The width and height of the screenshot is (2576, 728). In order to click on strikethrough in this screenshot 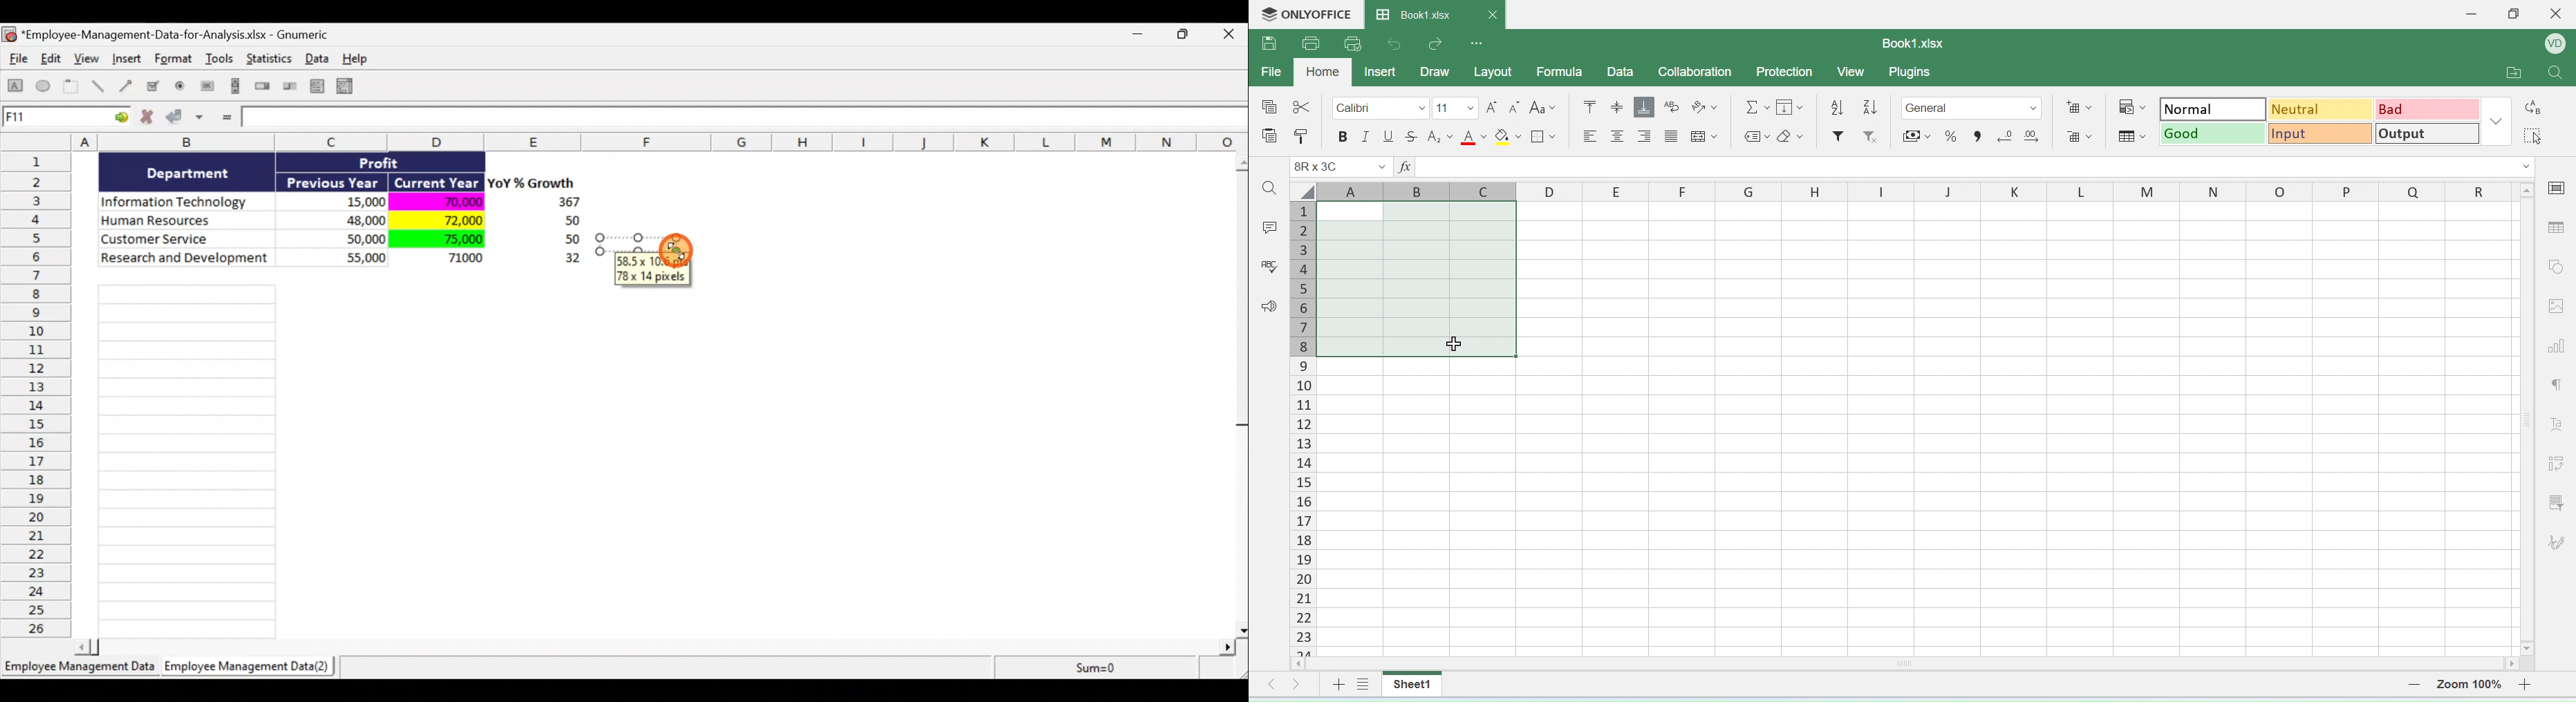, I will do `click(1411, 135)`.